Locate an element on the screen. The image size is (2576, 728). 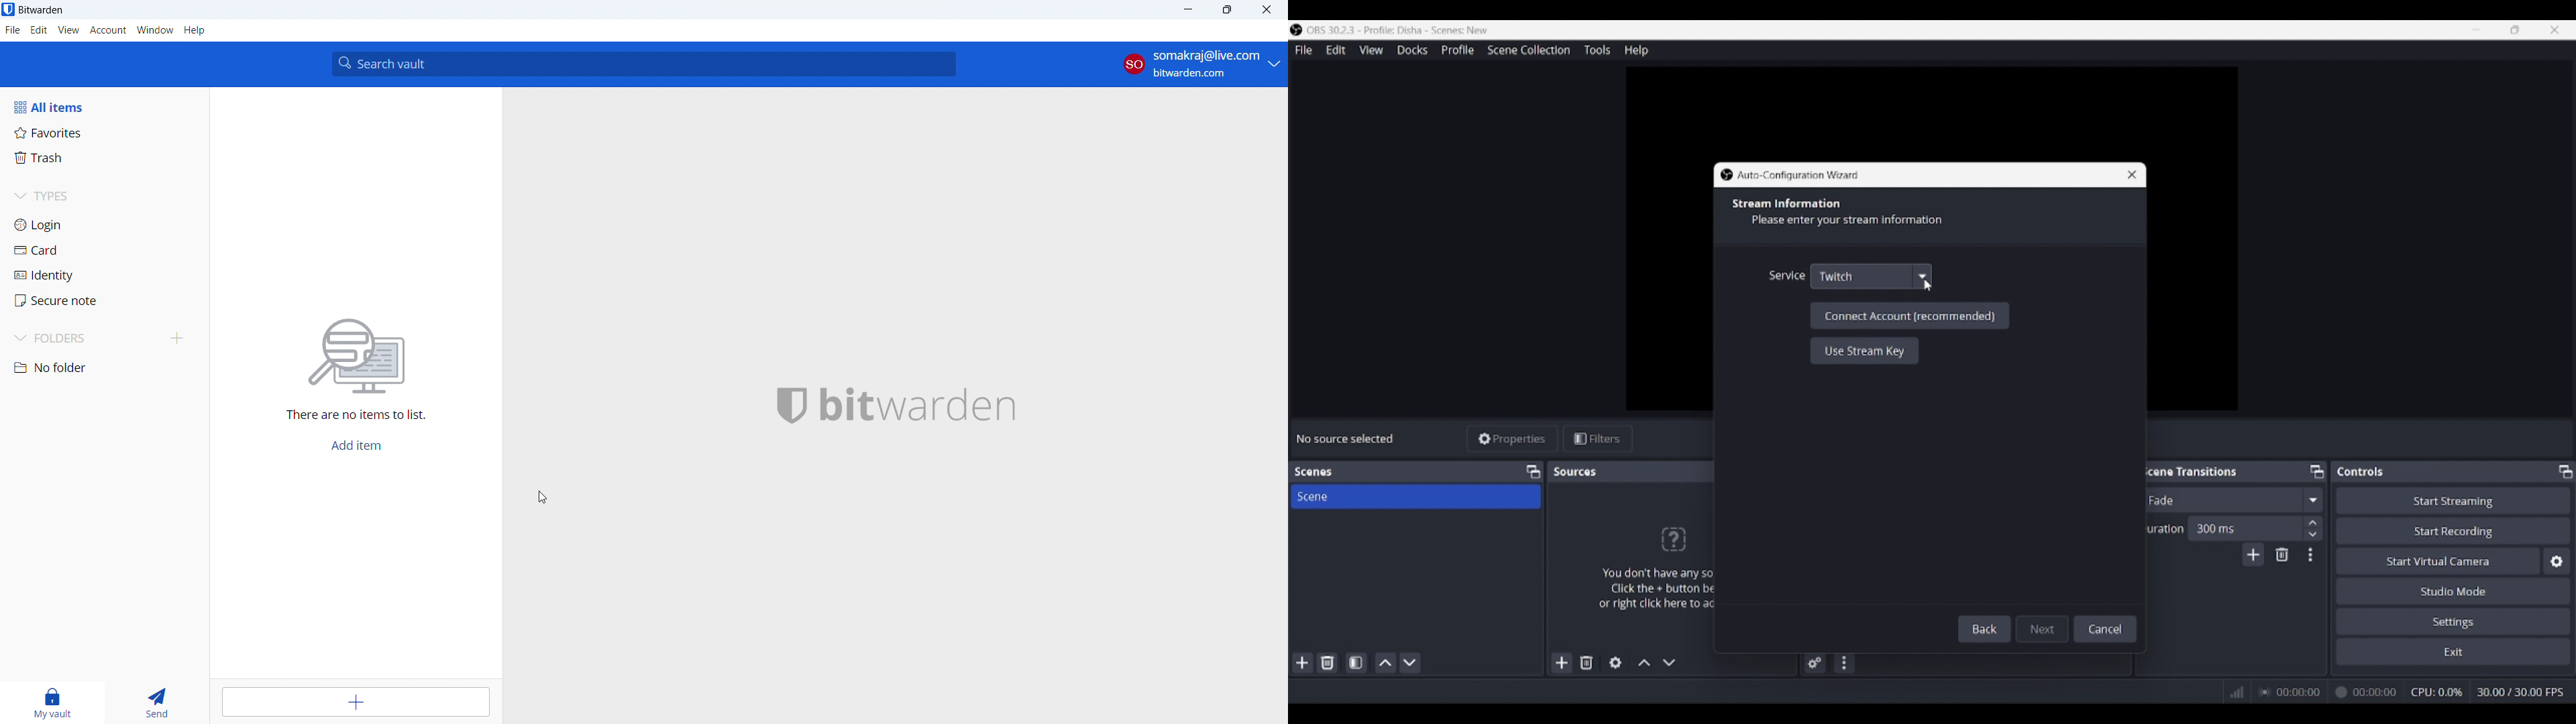
Input duration is located at coordinates (2244, 528).